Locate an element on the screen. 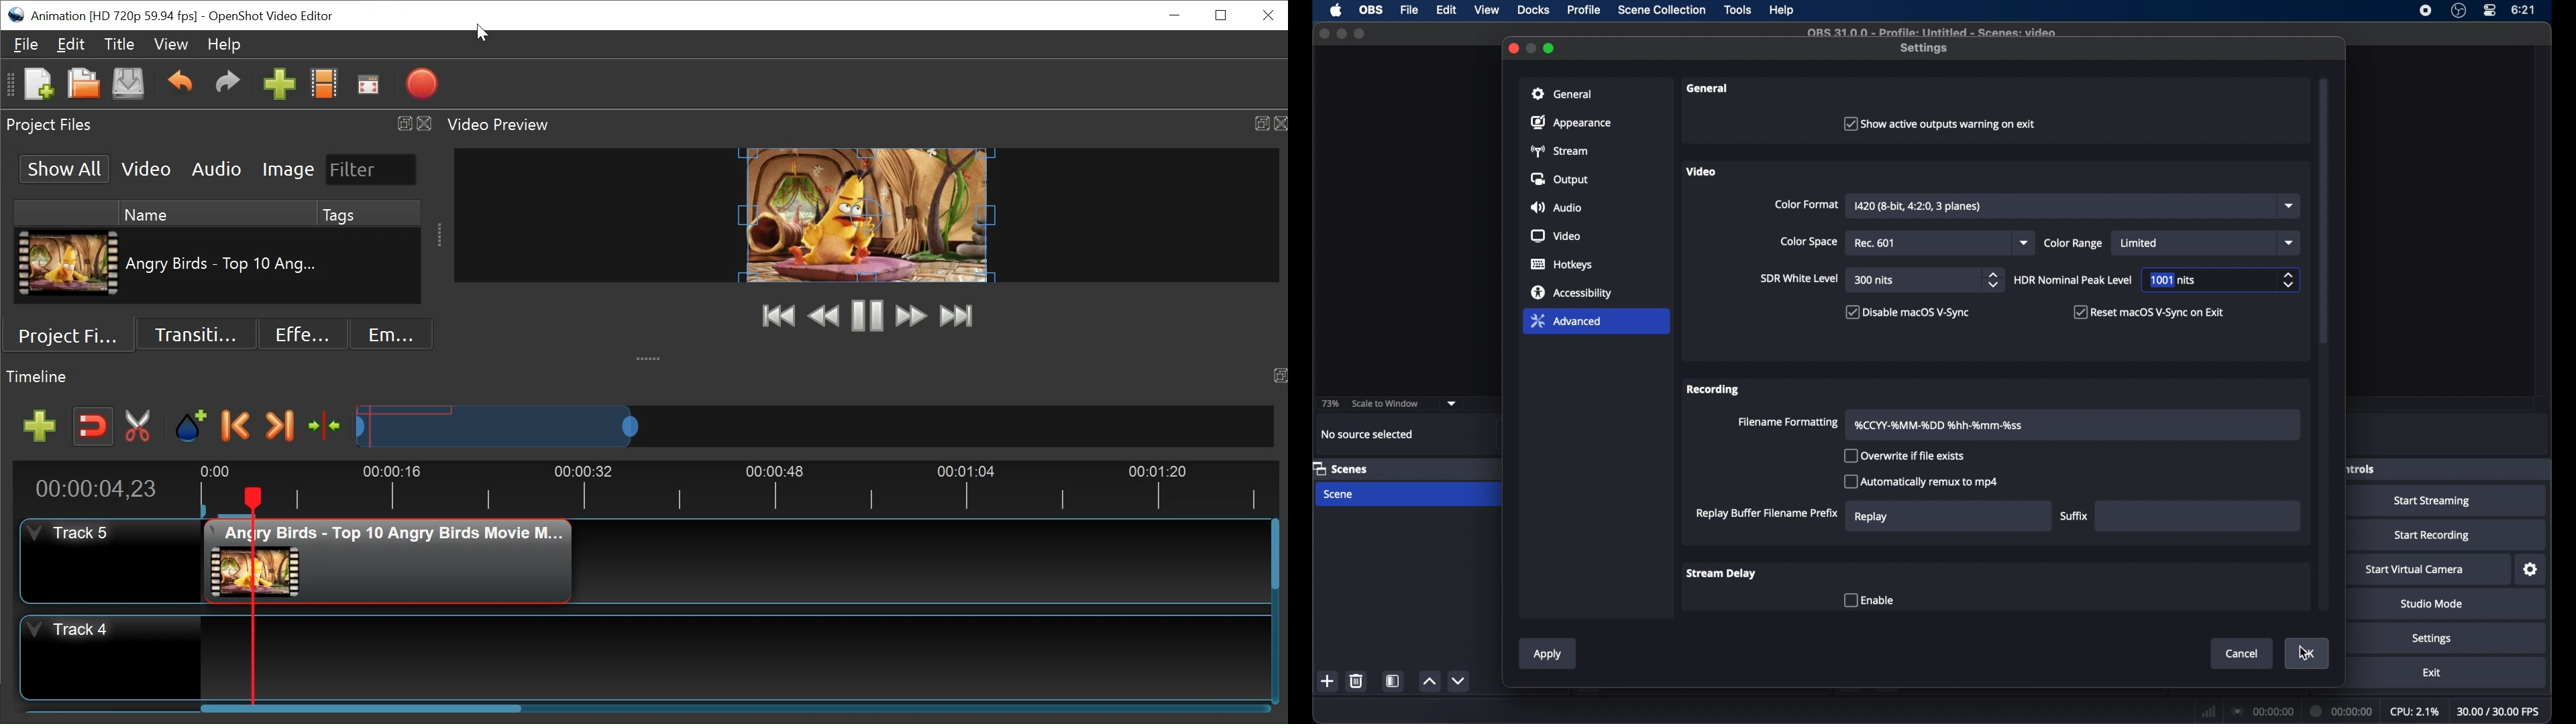  73% is located at coordinates (1330, 404).